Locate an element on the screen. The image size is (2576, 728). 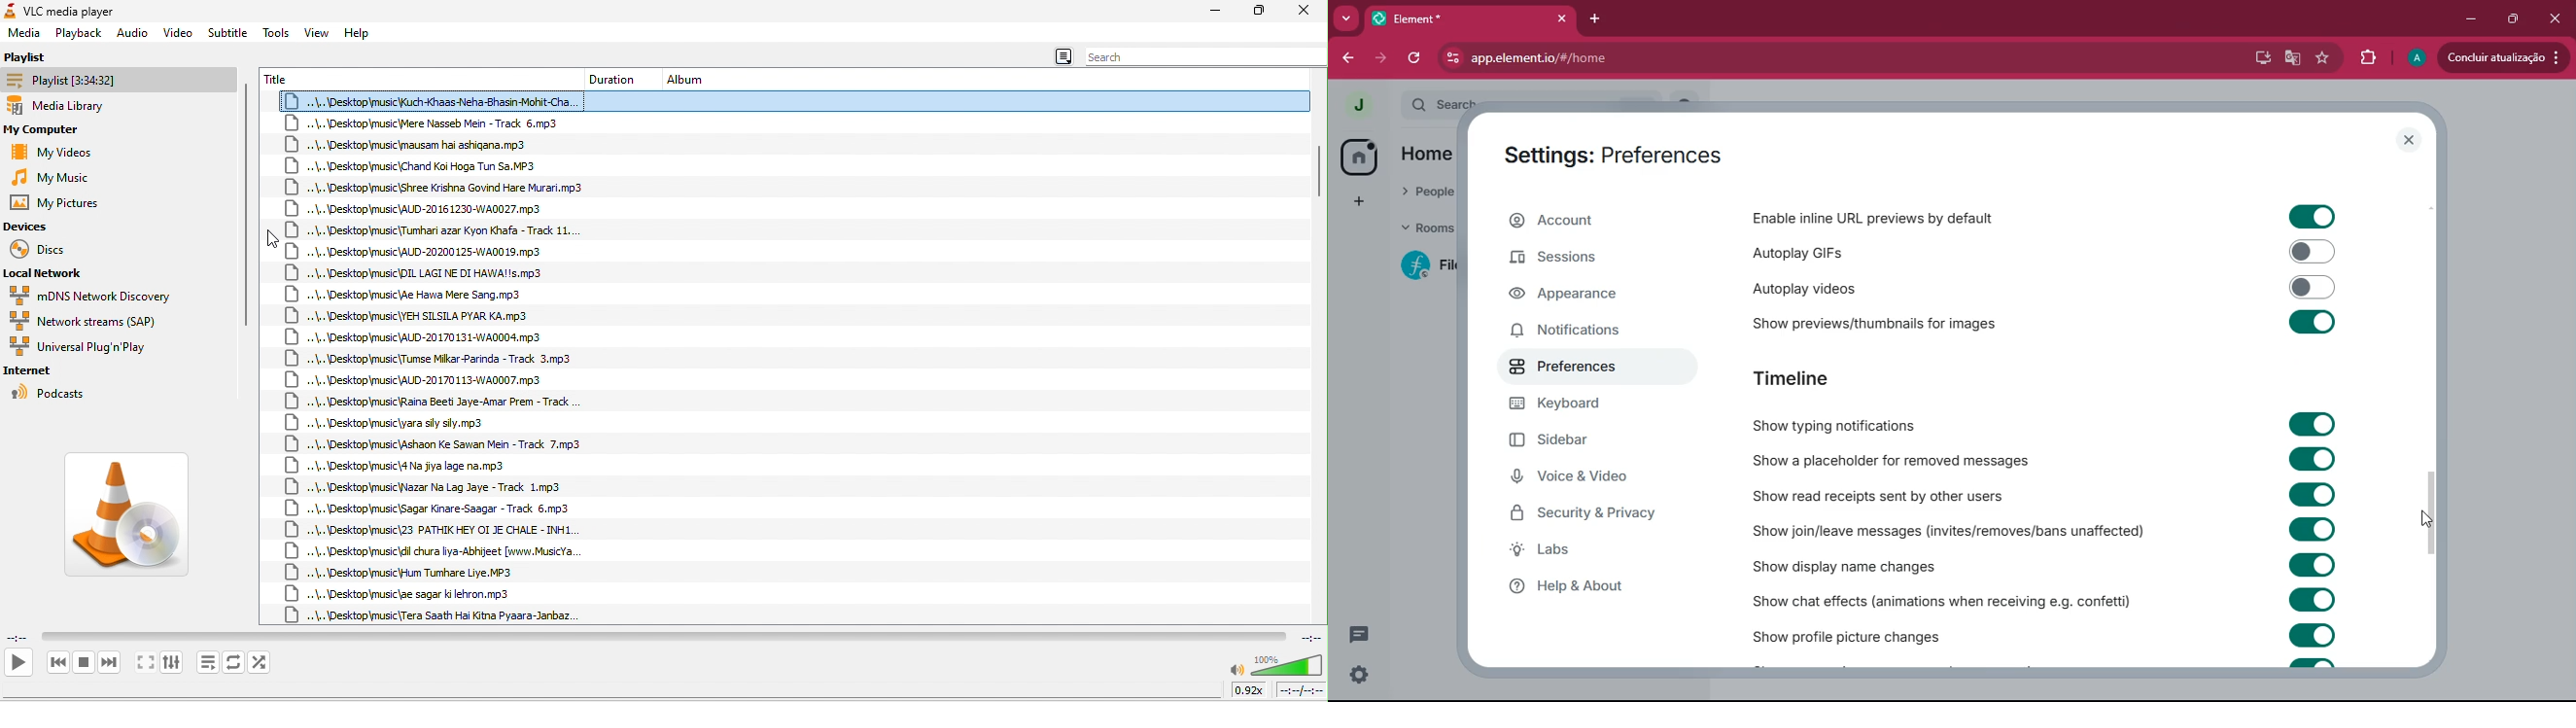
my videos is located at coordinates (60, 153).